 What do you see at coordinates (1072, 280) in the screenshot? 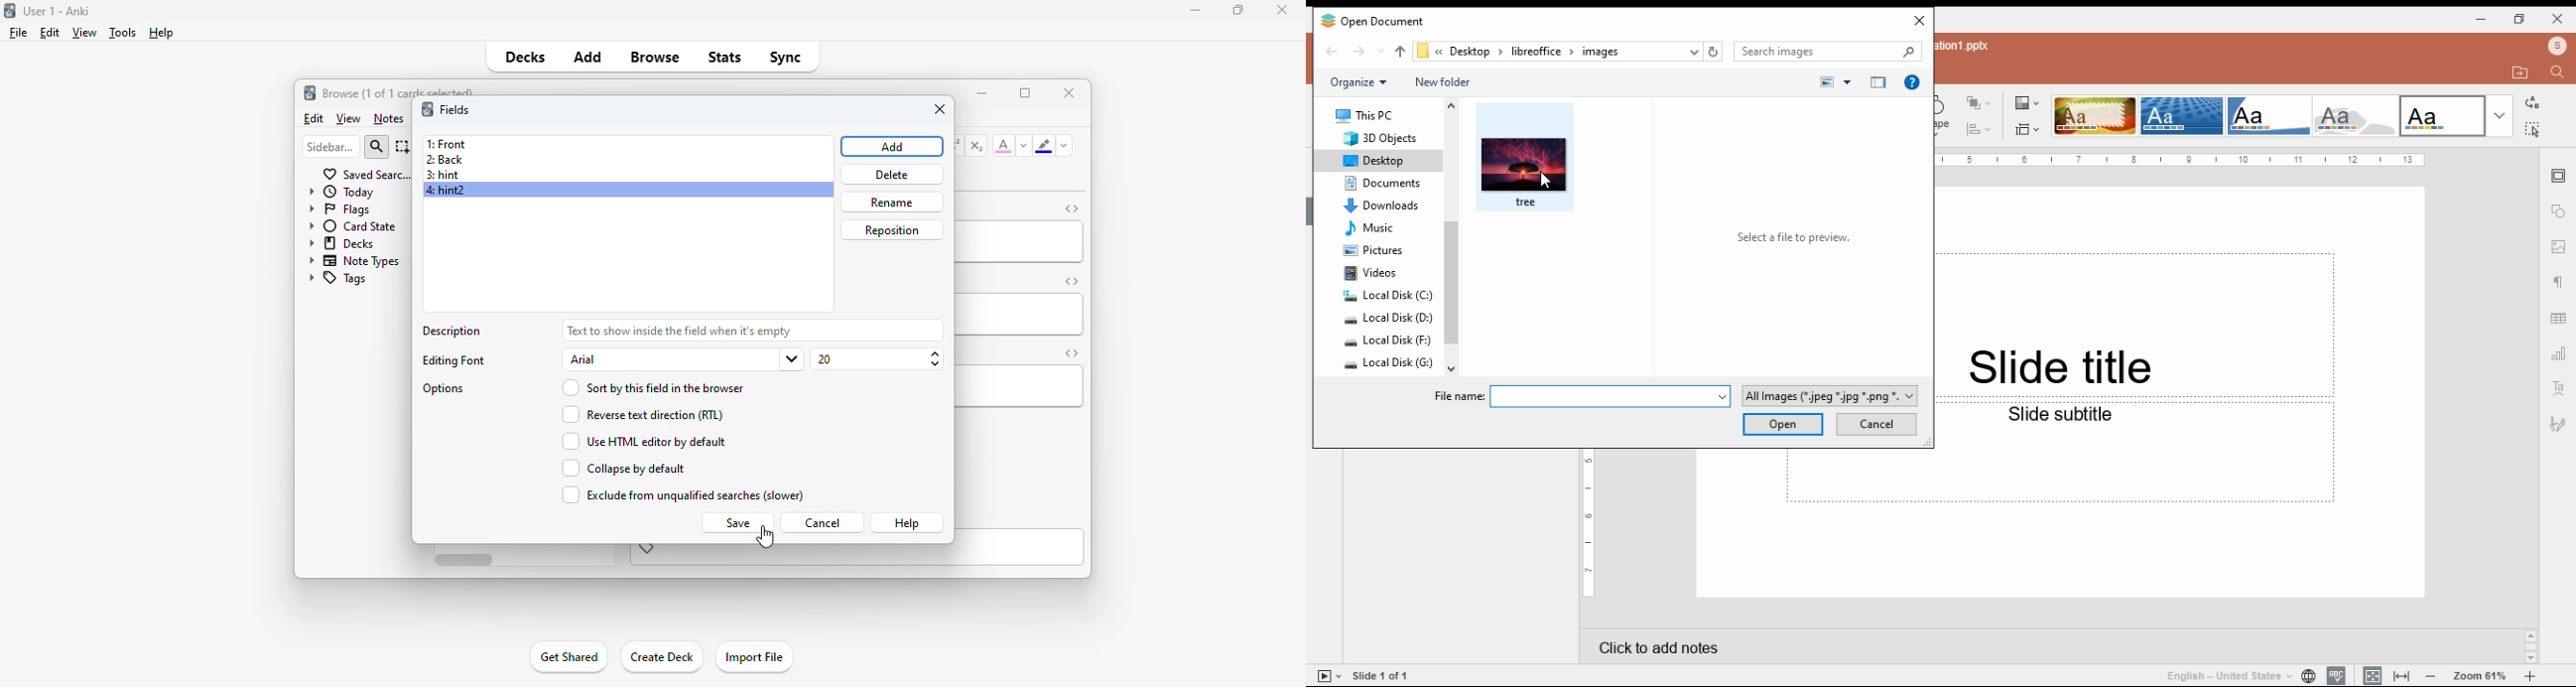
I see `toggle HTML editor` at bounding box center [1072, 280].